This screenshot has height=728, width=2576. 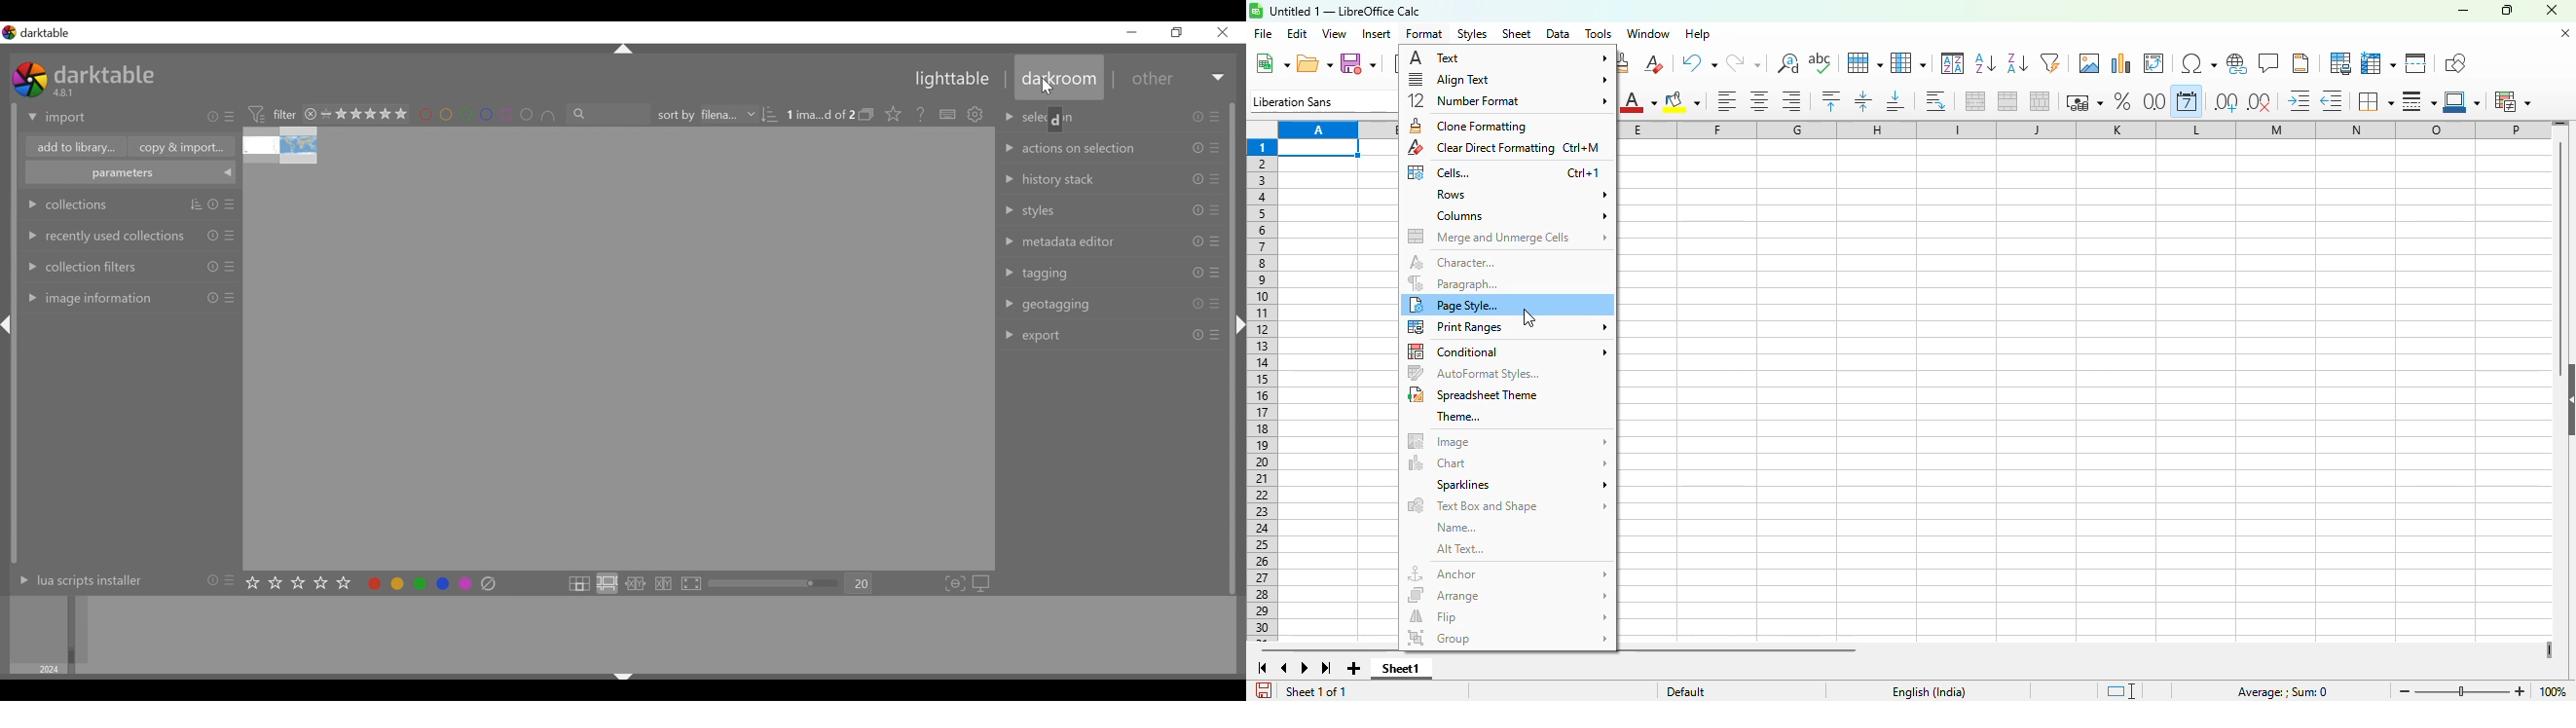 I want to click on collections, so click(x=81, y=205).